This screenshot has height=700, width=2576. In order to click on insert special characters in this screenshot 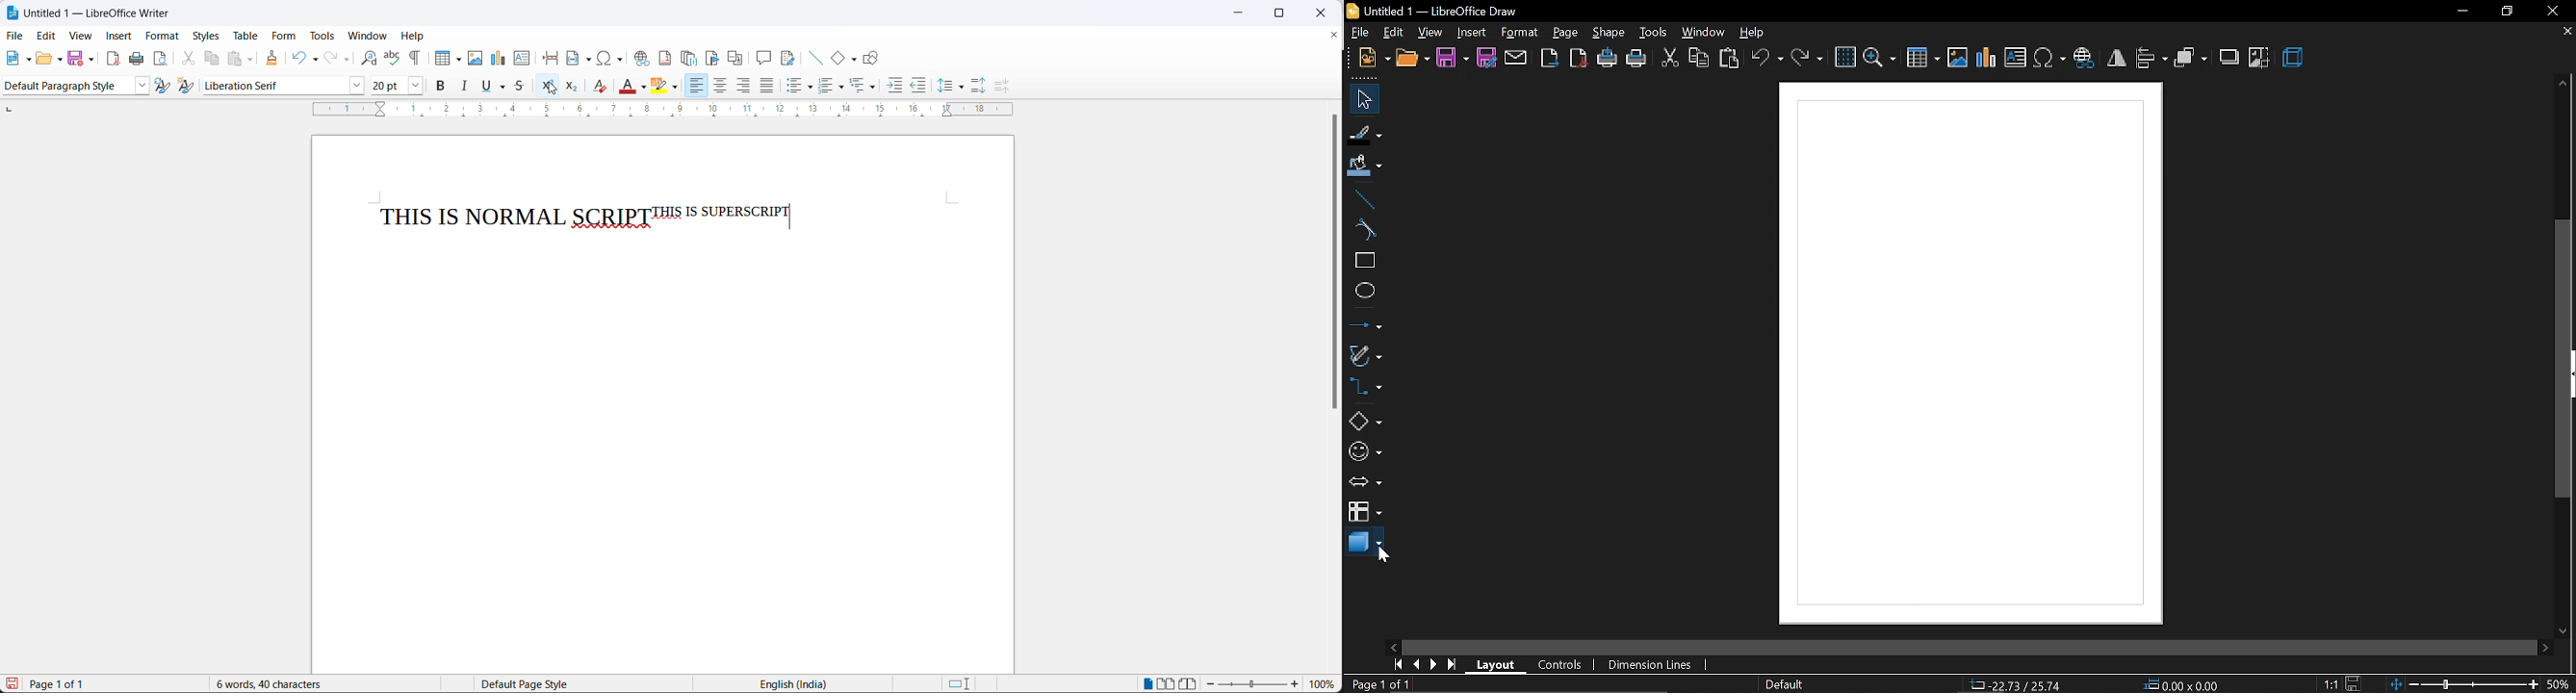, I will do `click(612, 58)`.